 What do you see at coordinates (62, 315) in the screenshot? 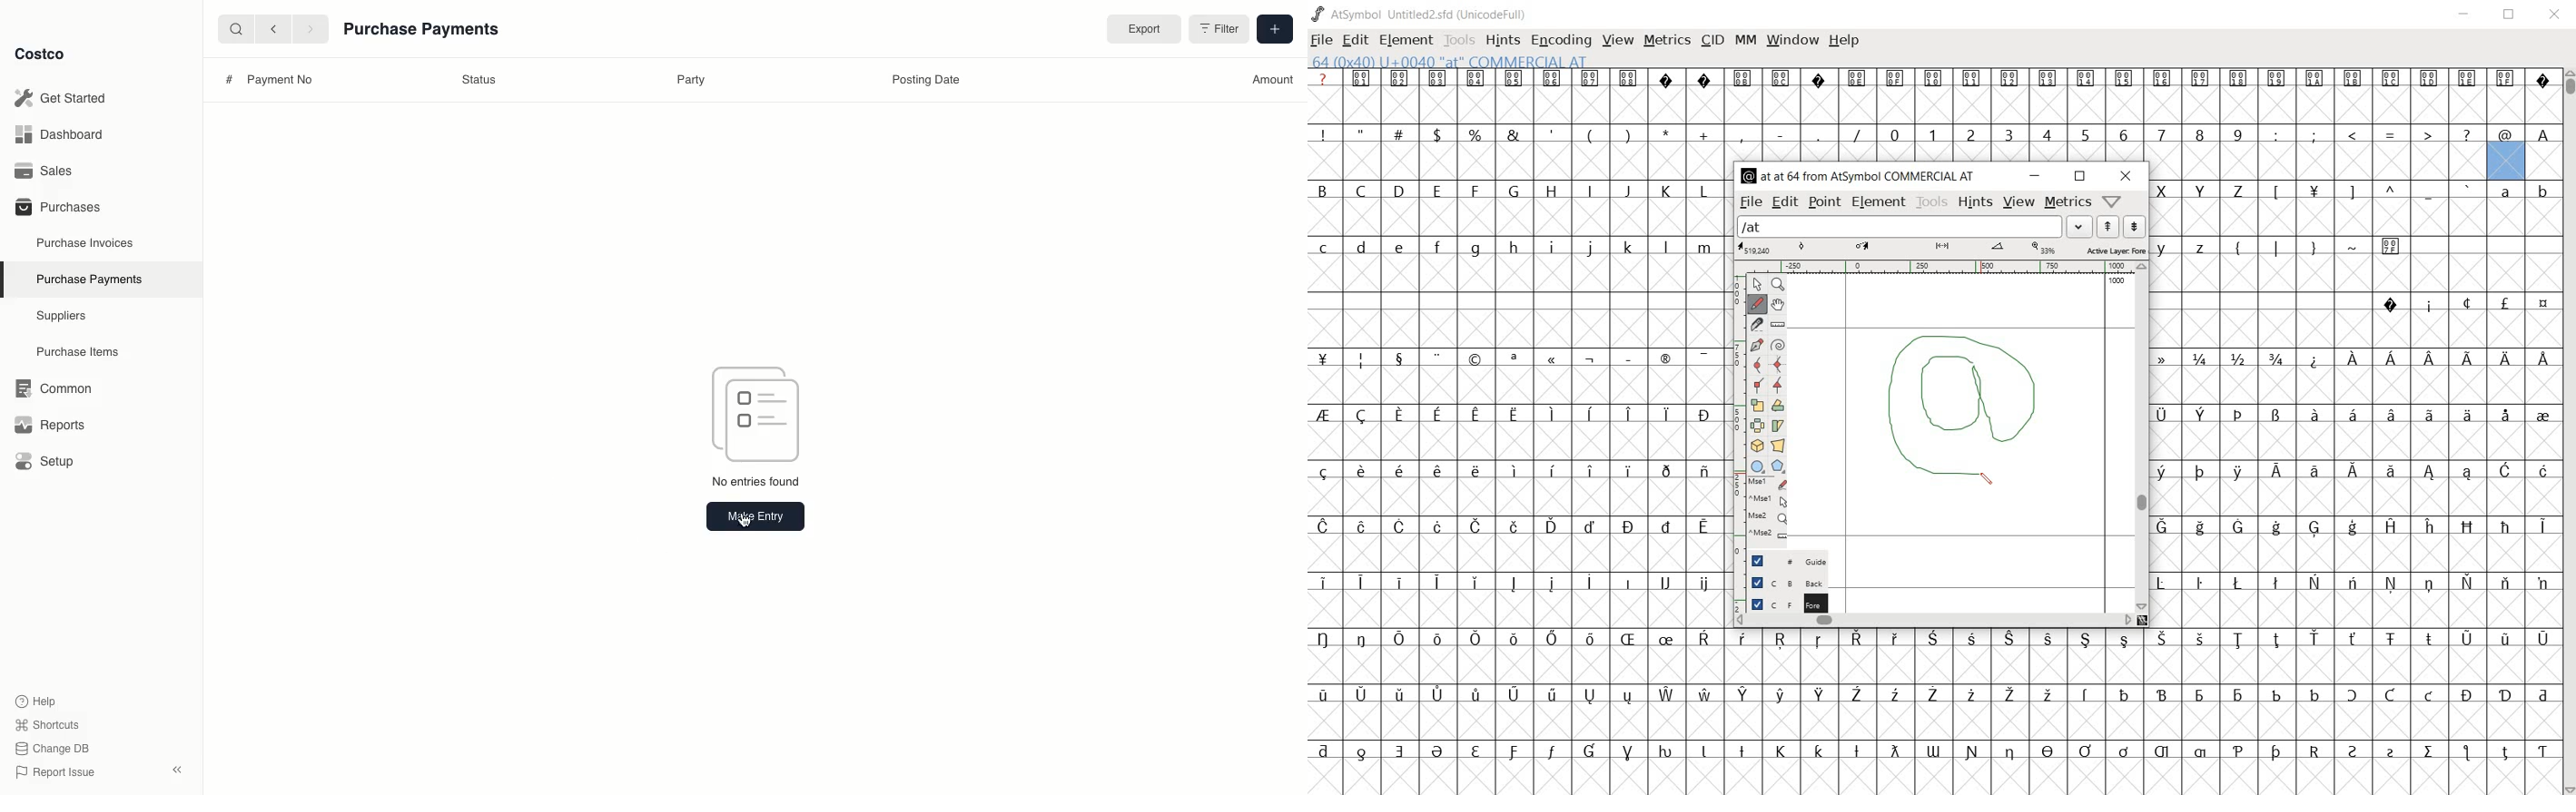
I see `Suppliers` at bounding box center [62, 315].